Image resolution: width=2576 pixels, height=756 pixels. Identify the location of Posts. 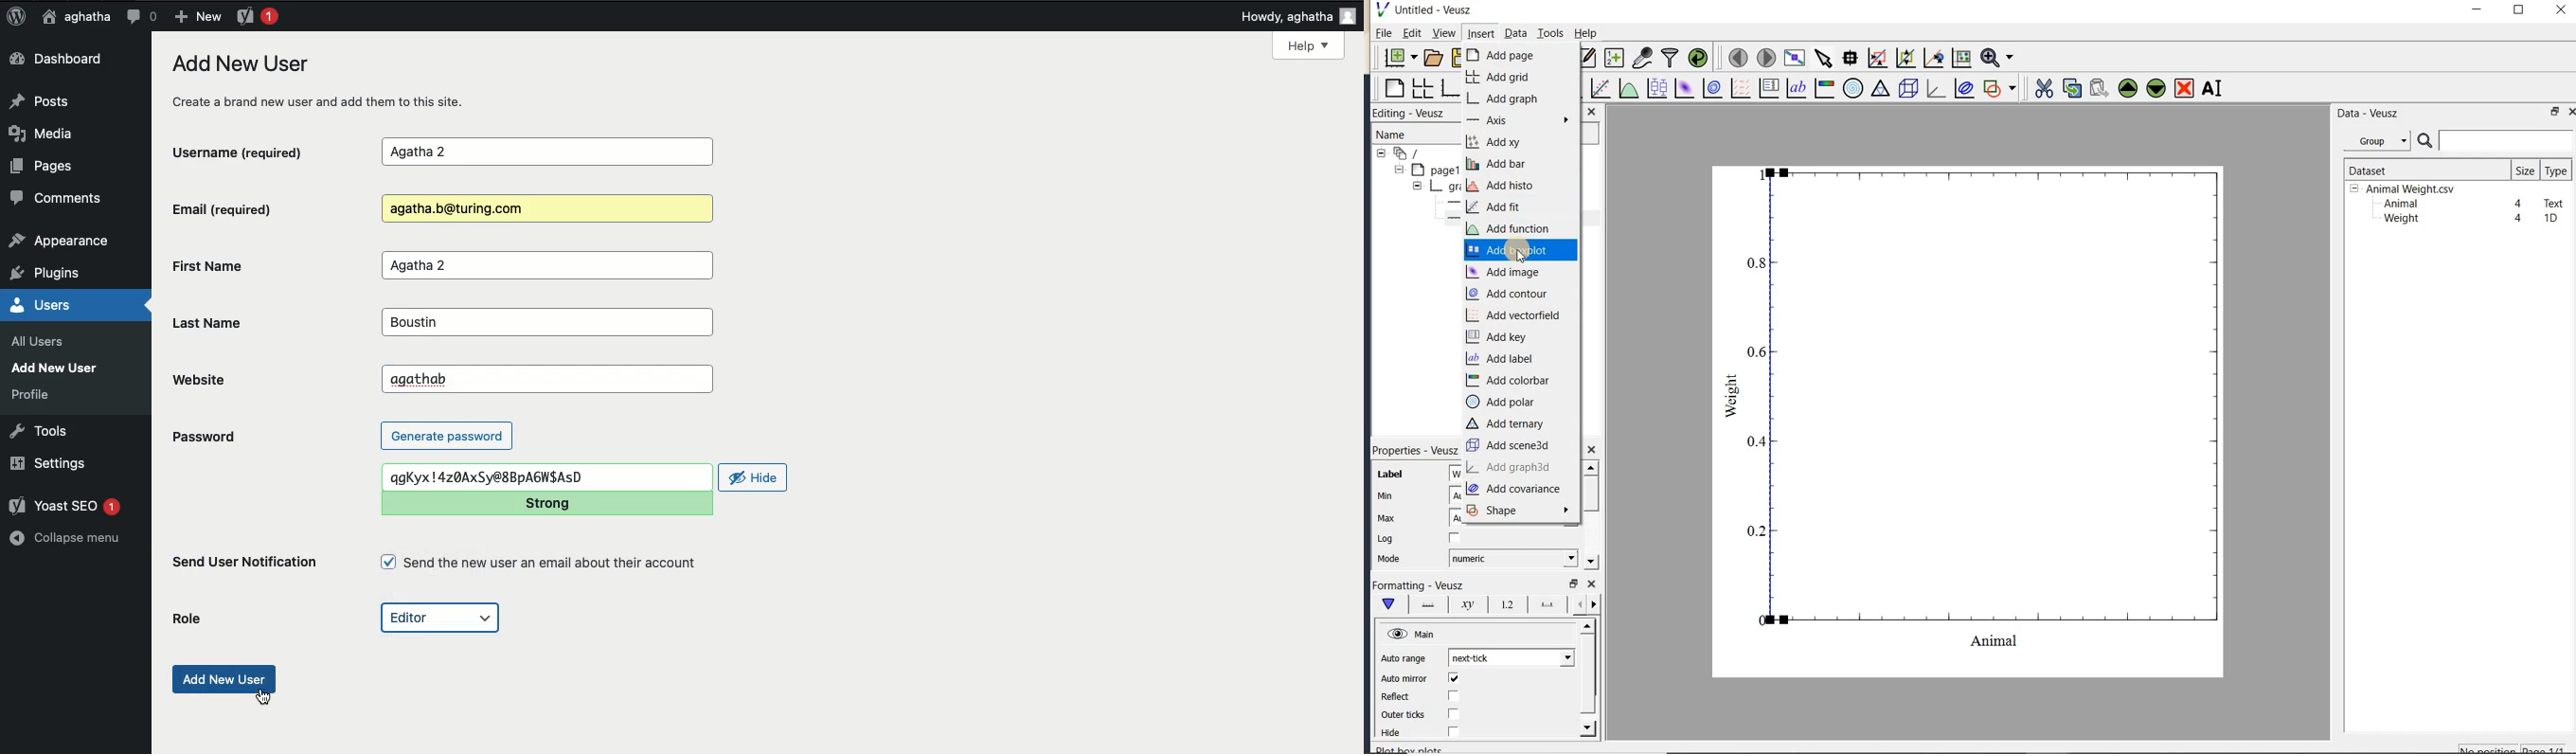
(45, 99).